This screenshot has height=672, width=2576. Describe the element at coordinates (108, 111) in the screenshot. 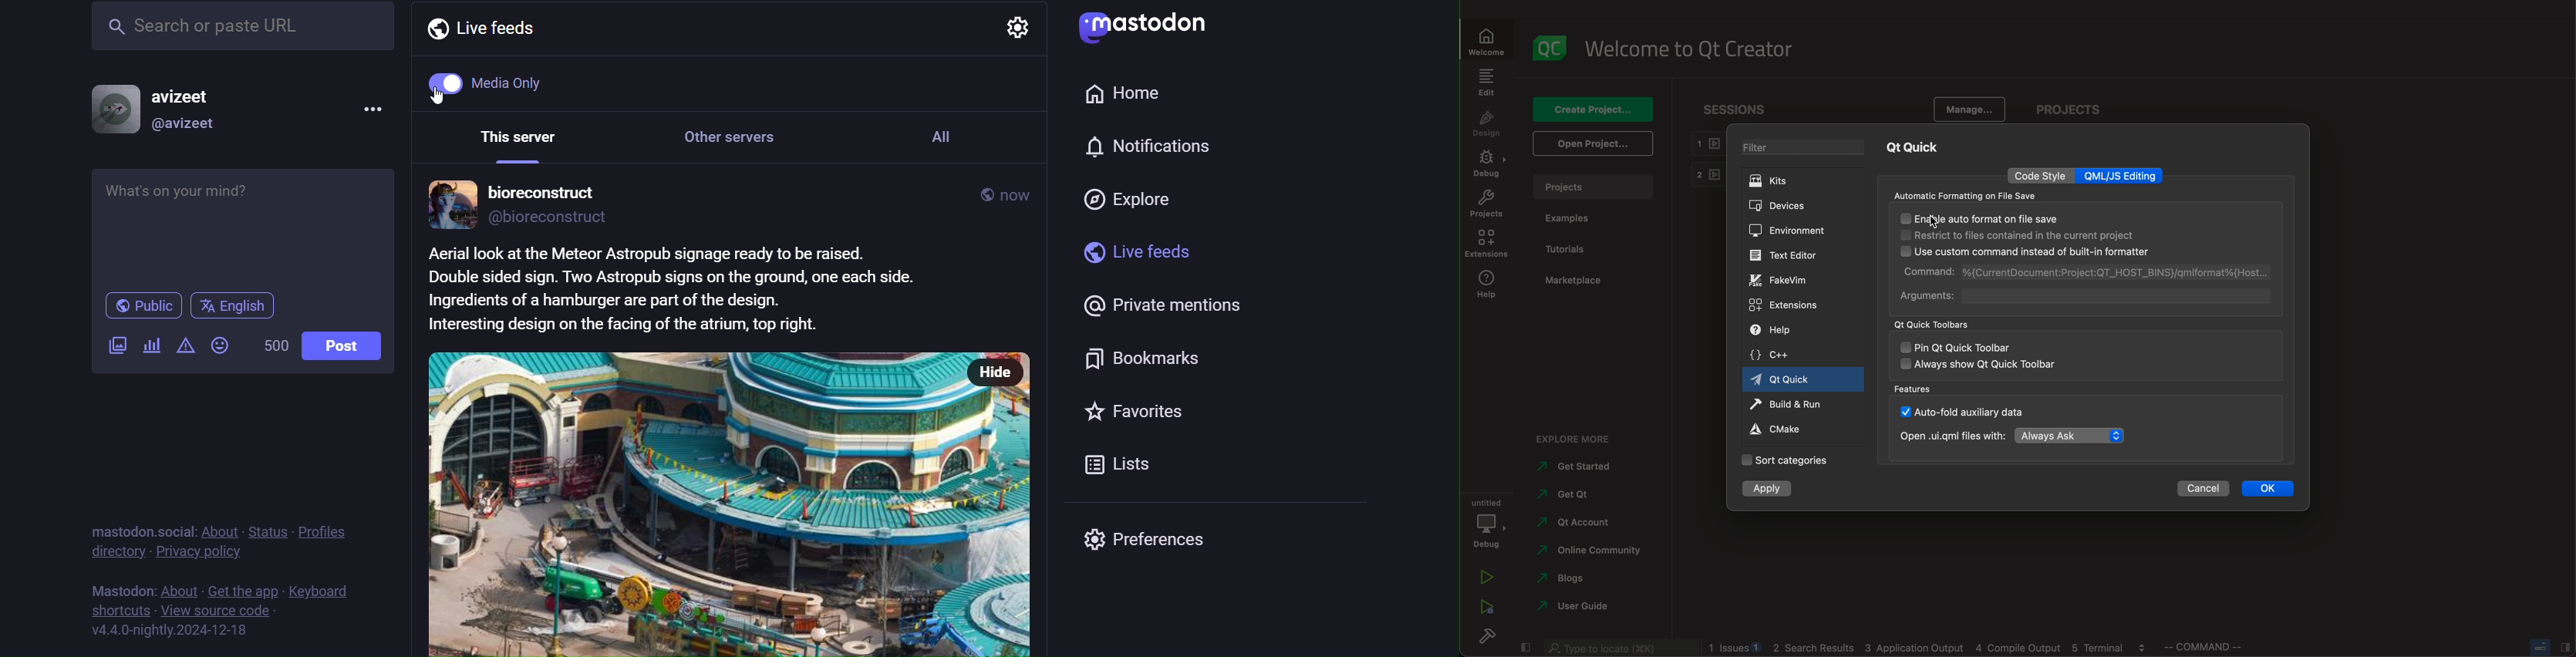

I see `display picture` at that location.